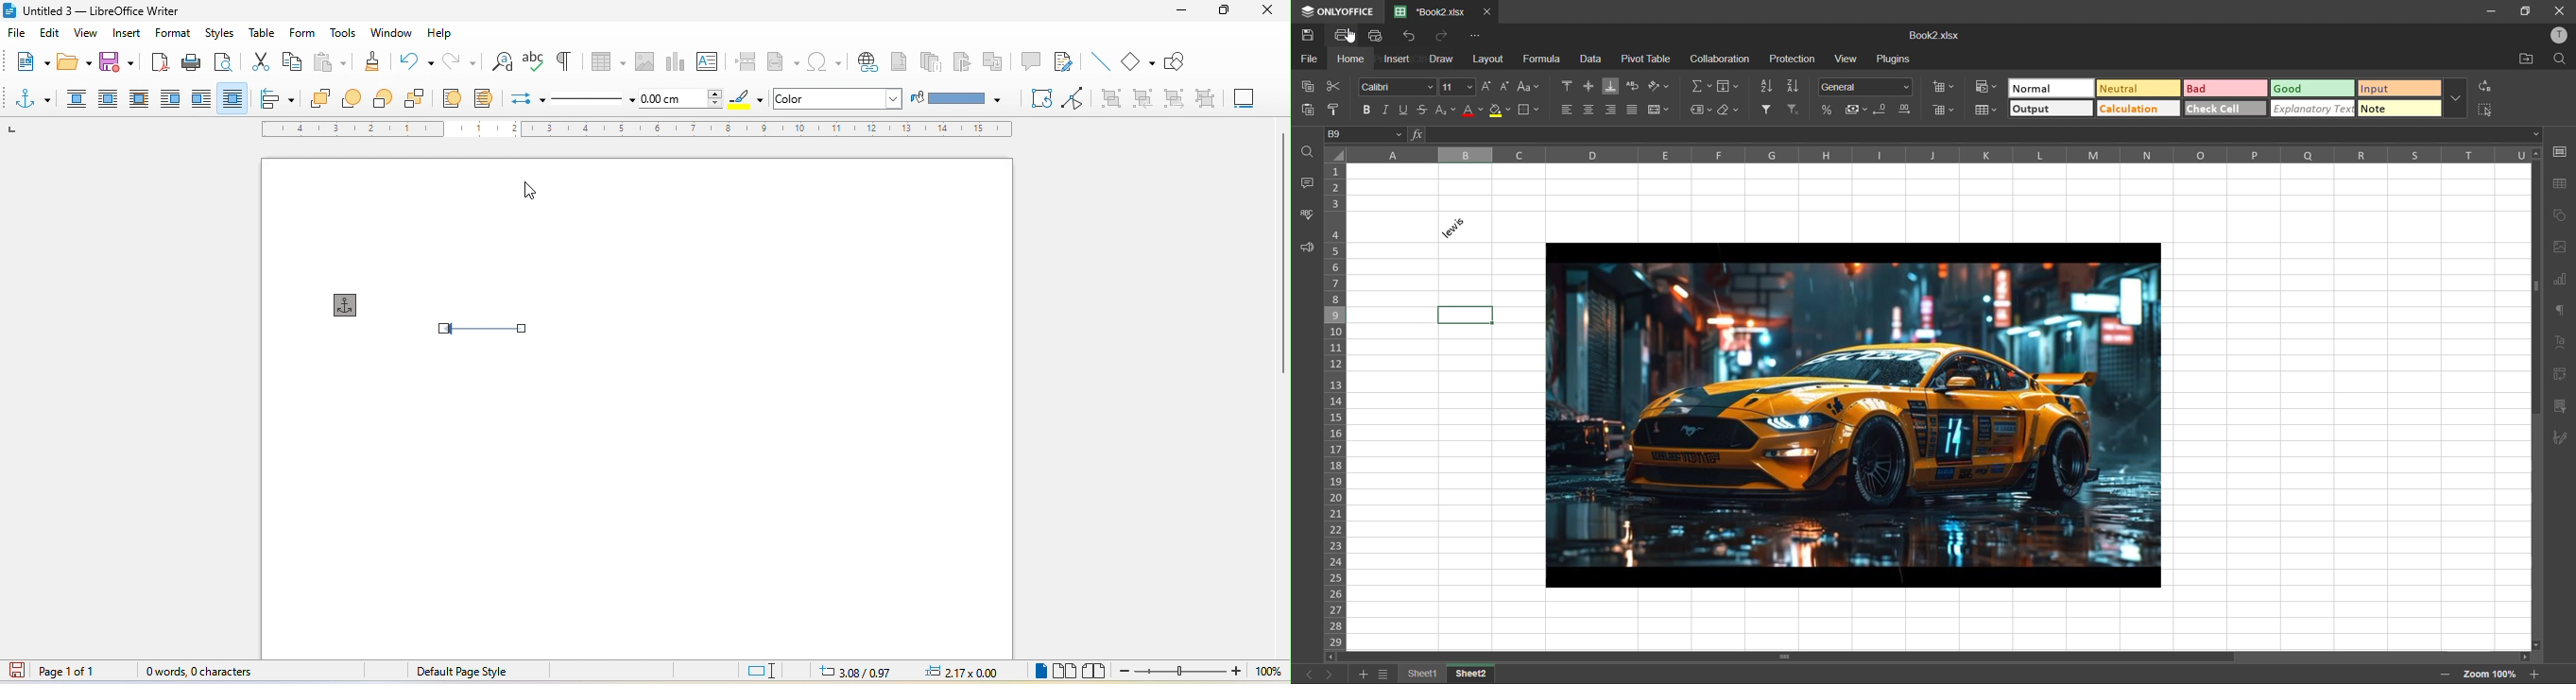 Image resolution: width=2576 pixels, height=700 pixels. I want to click on undo, so click(1411, 38).